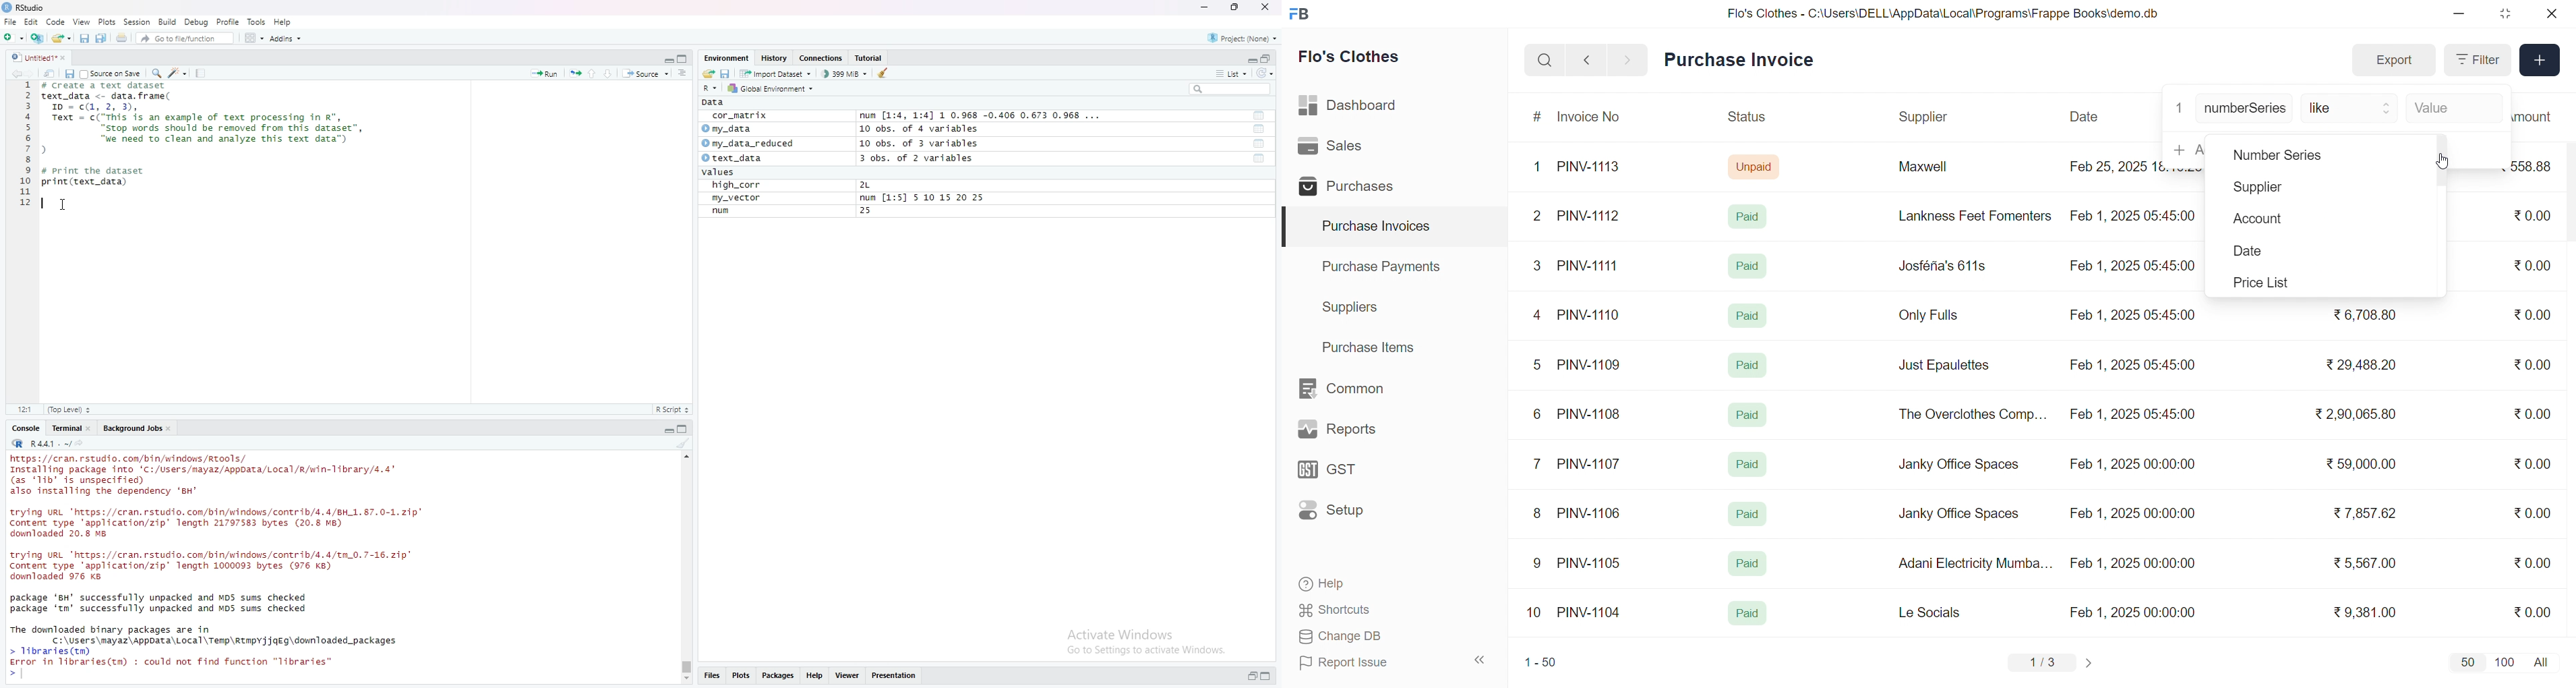 This screenshot has width=2576, height=700. What do you see at coordinates (2132, 365) in the screenshot?
I see `Feb 1, 2025 05:45:00` at bounding box center [2132, 365].